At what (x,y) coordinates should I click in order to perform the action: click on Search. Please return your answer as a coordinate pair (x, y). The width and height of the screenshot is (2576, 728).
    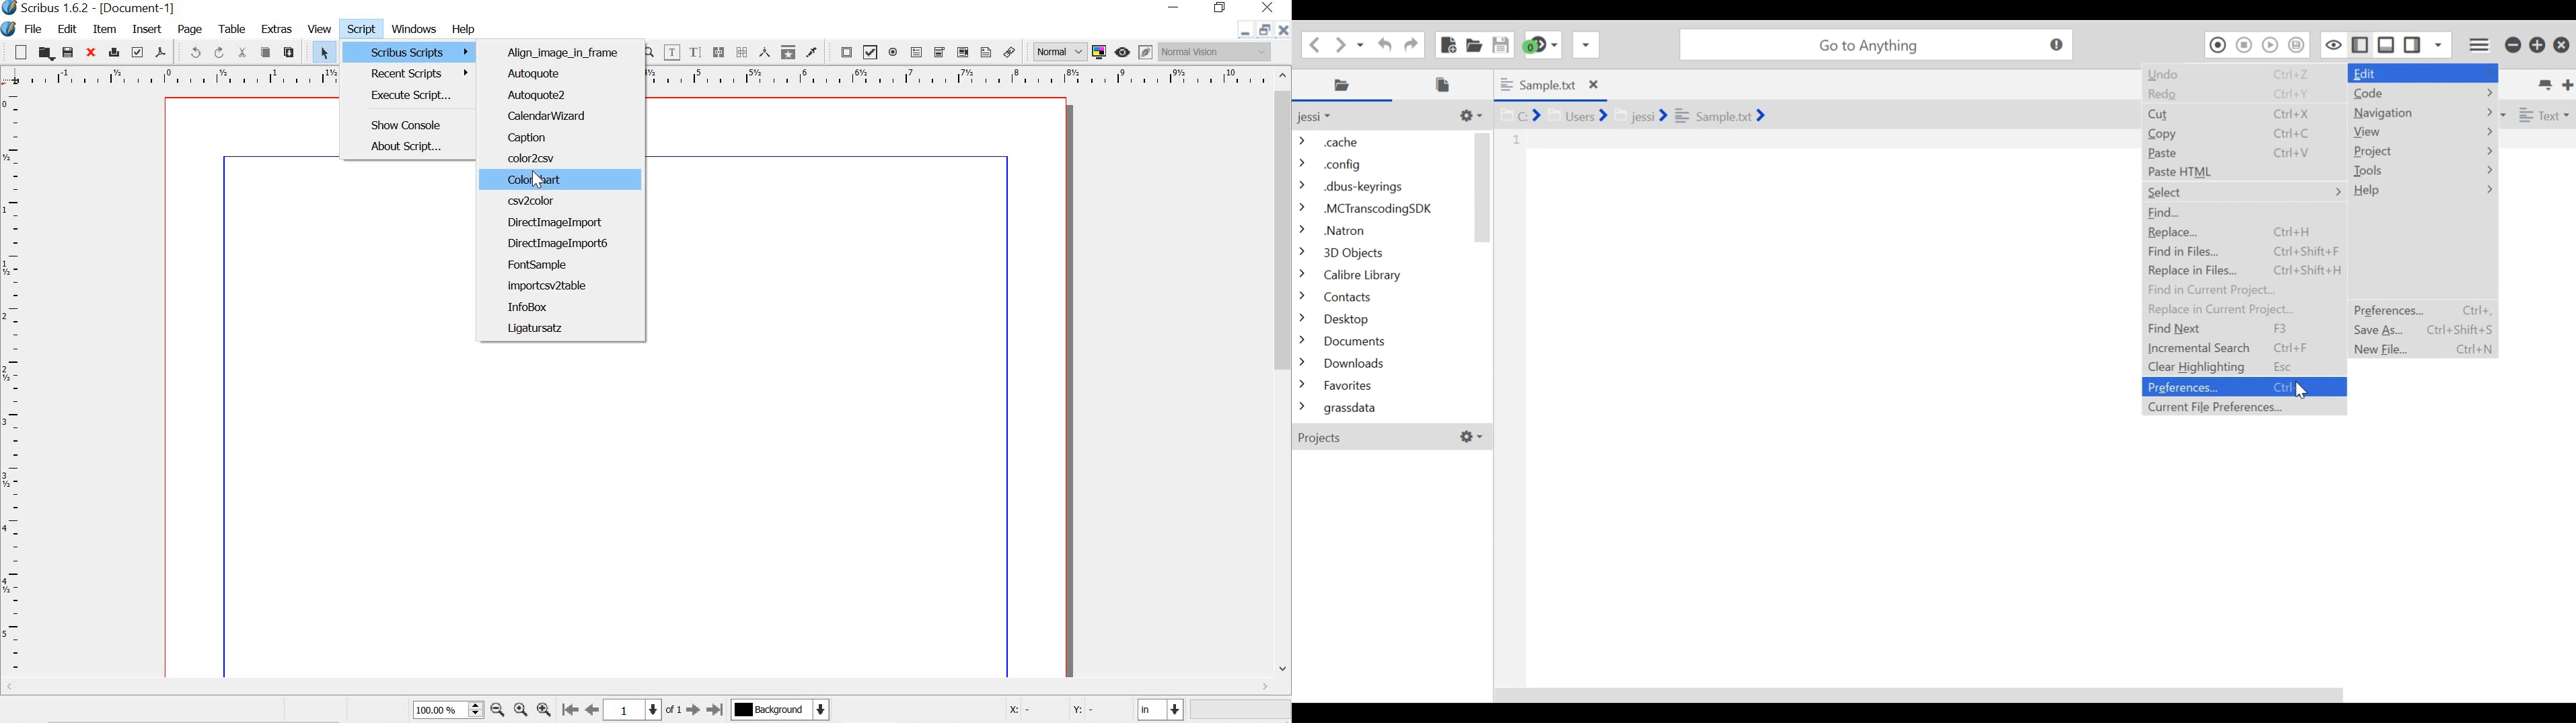
    Looking at the image, I should click on (1876, 44).